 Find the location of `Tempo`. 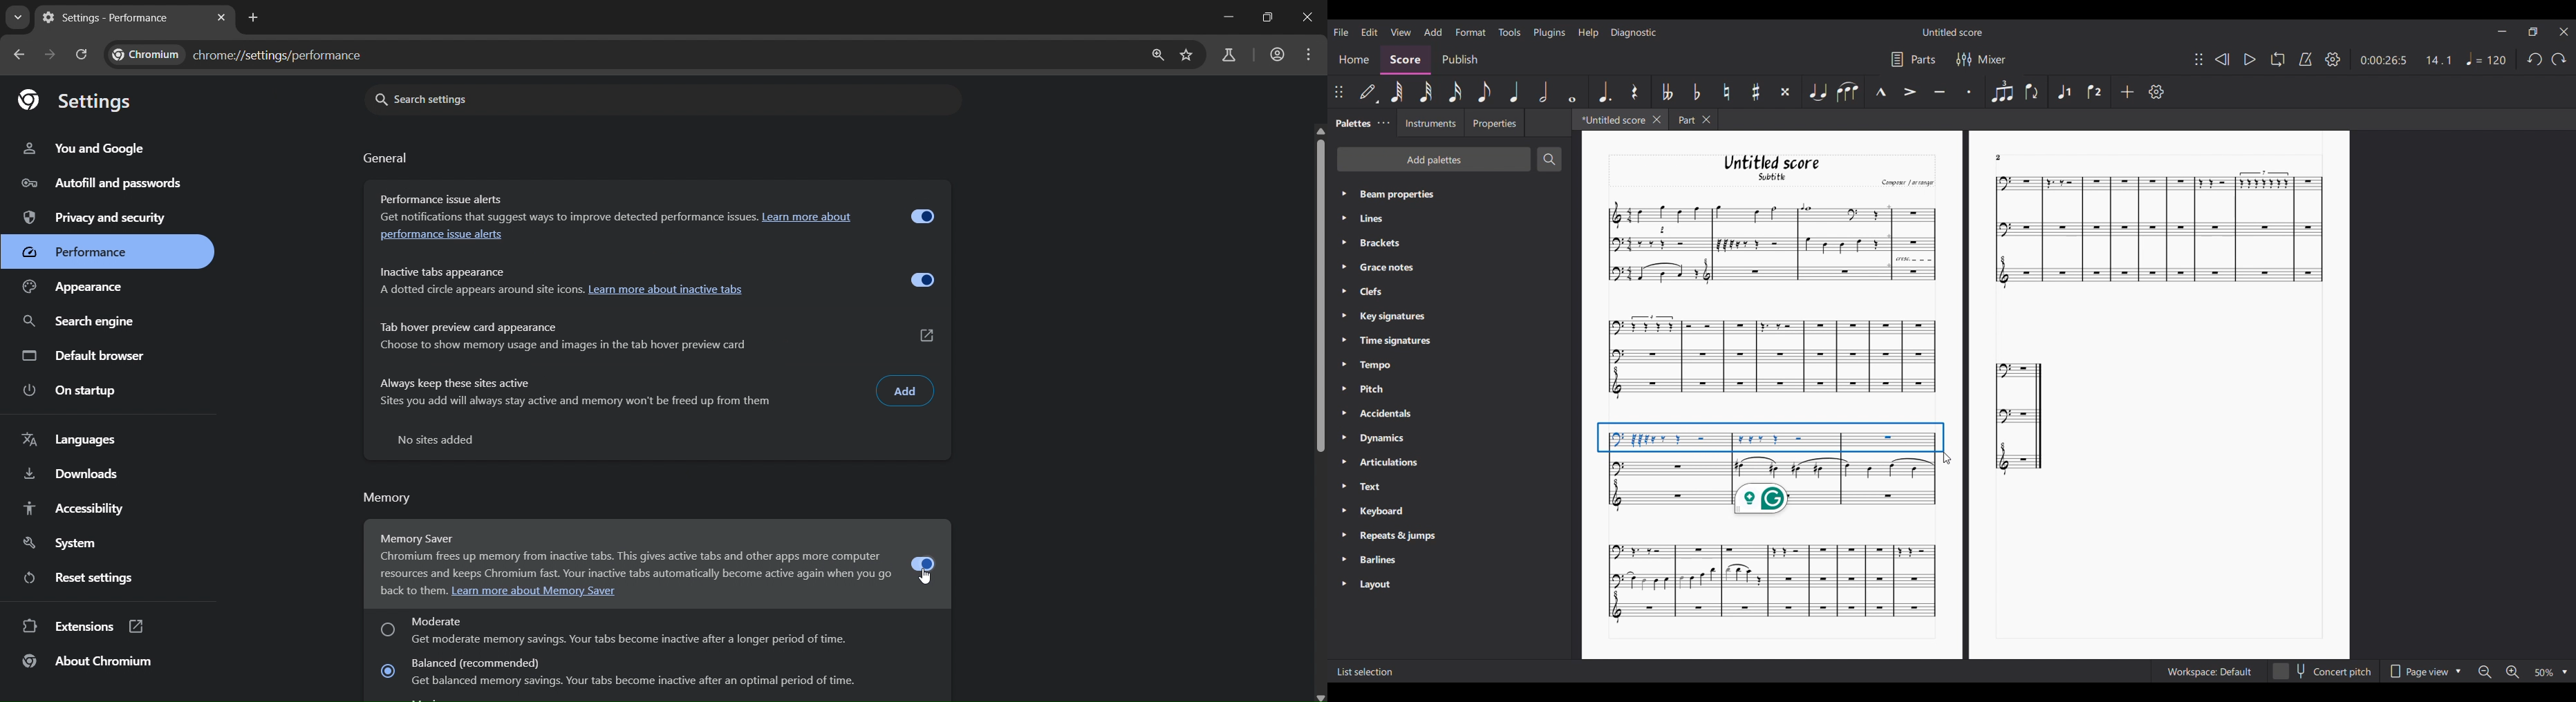

Tempo is located at coordinates (2487, 58).